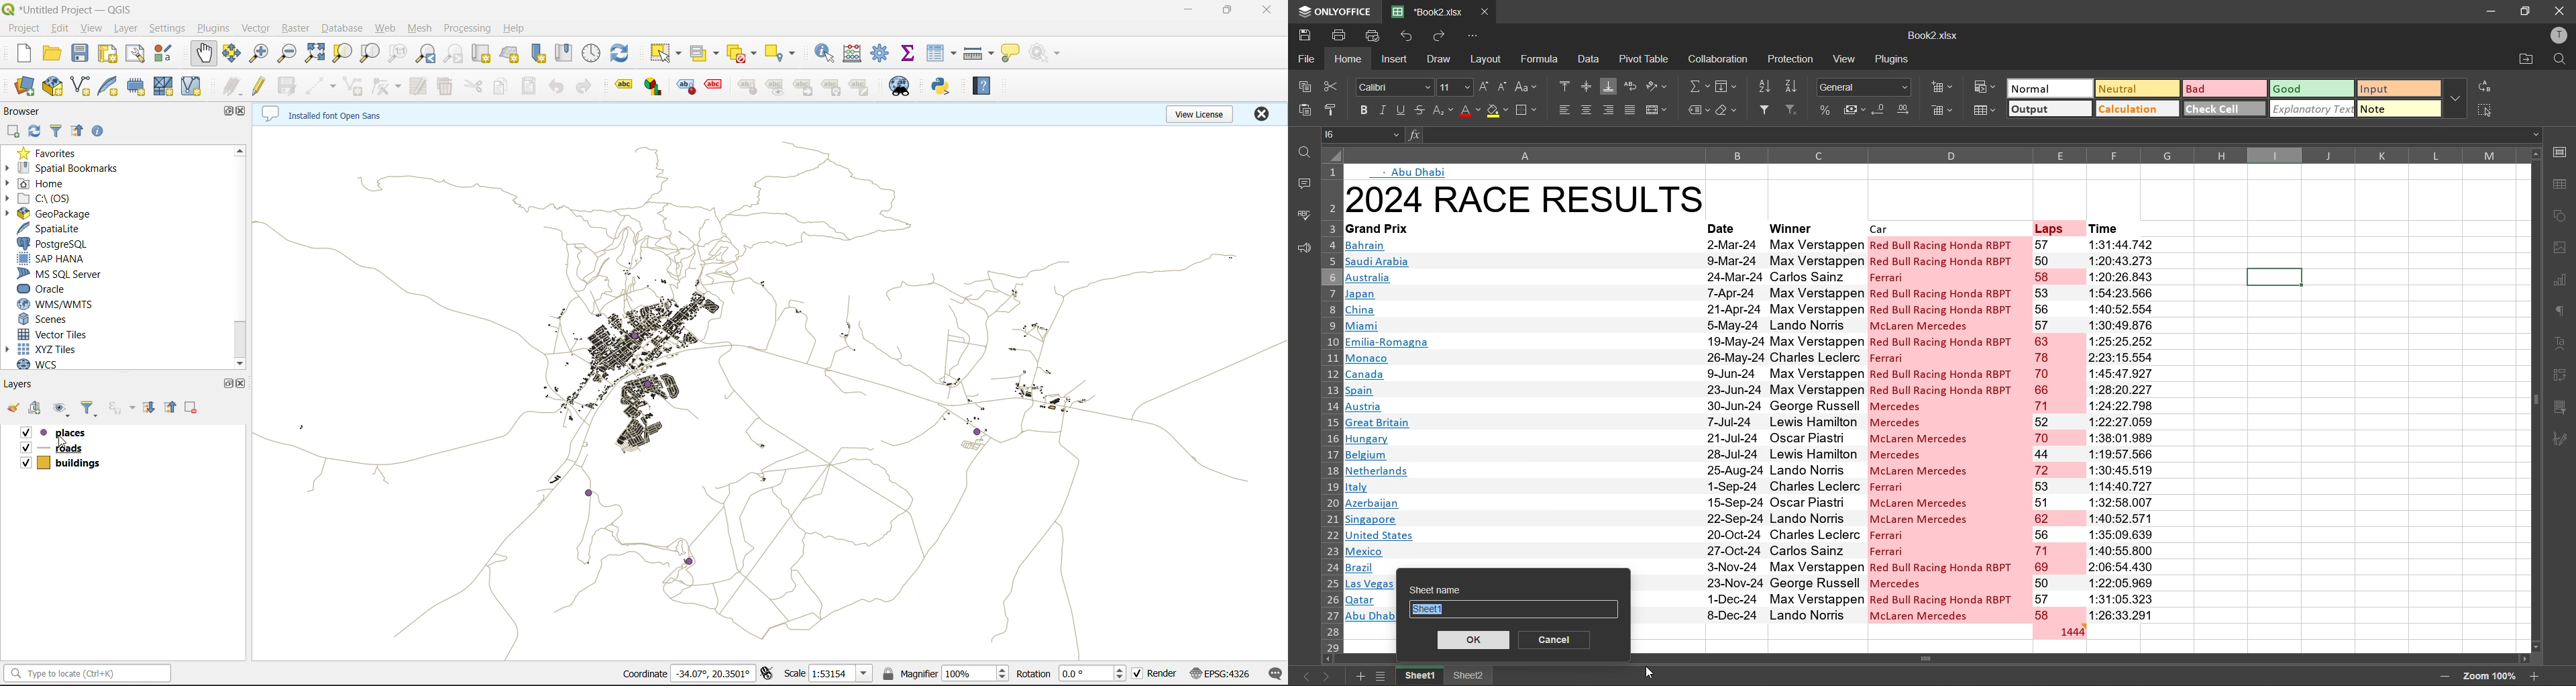 The height and width of the screenshot is (700, 2576). What do you see at coordinates (83, 56) in the screenshot?
I see `save` at bounding box center [83, 56].